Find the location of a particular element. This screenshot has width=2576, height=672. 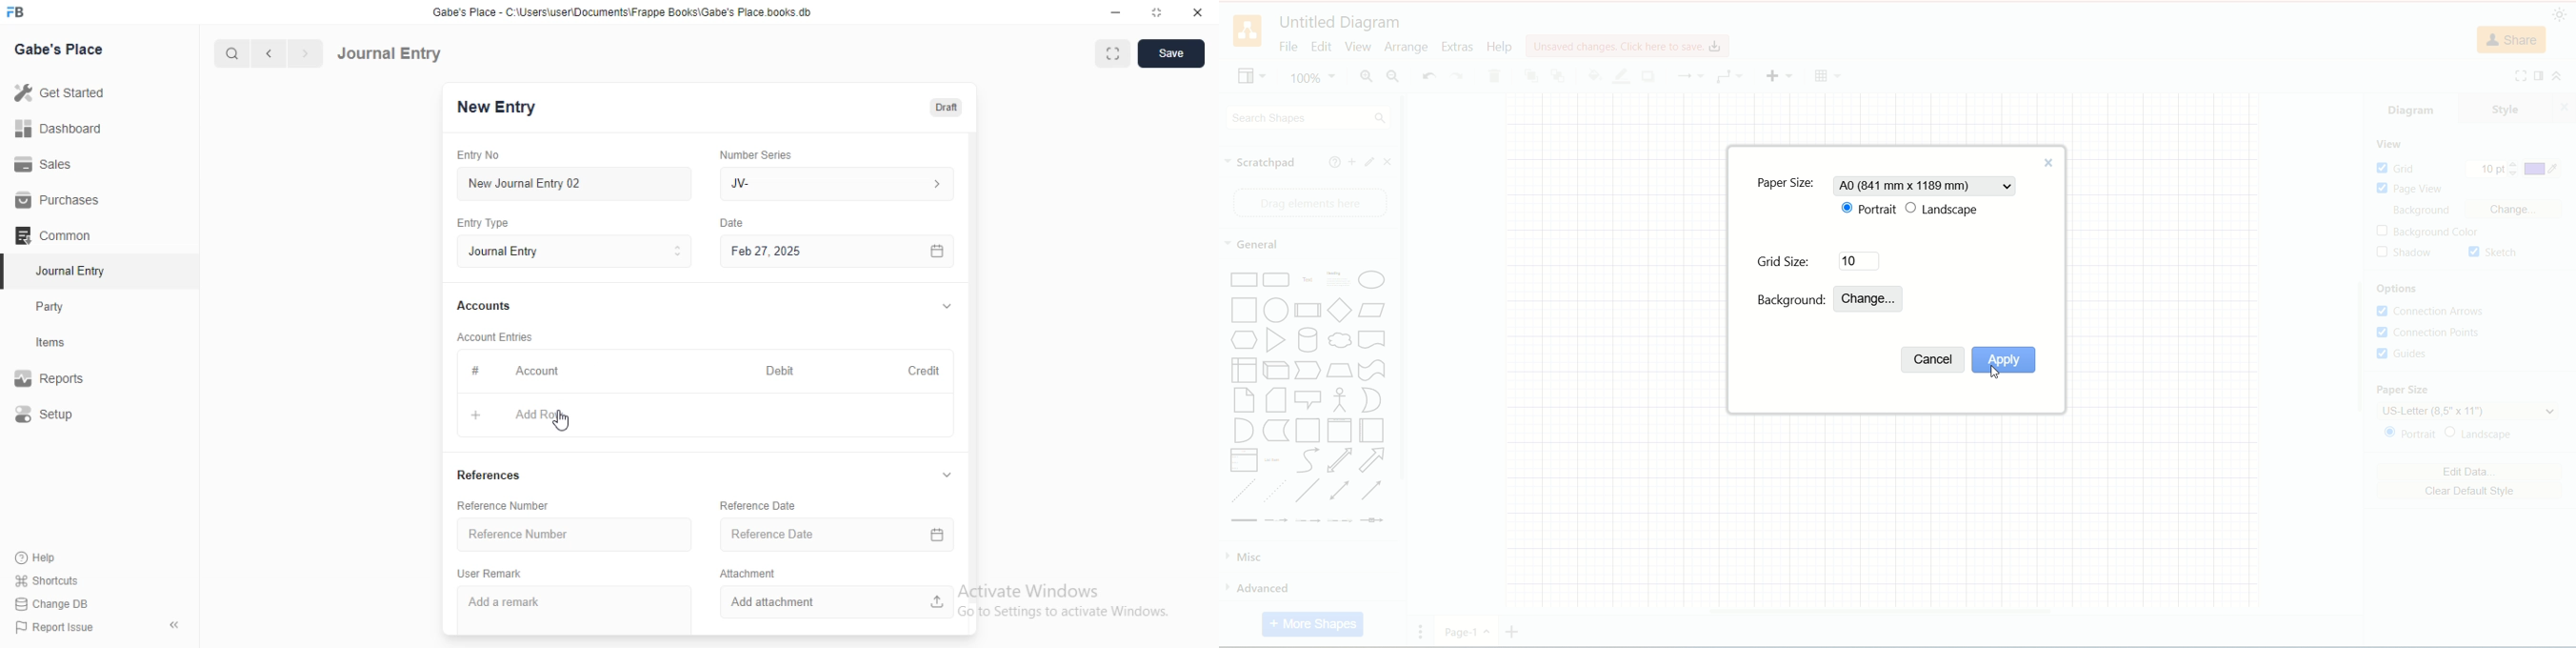

help is located at coordinates (1500, 47).